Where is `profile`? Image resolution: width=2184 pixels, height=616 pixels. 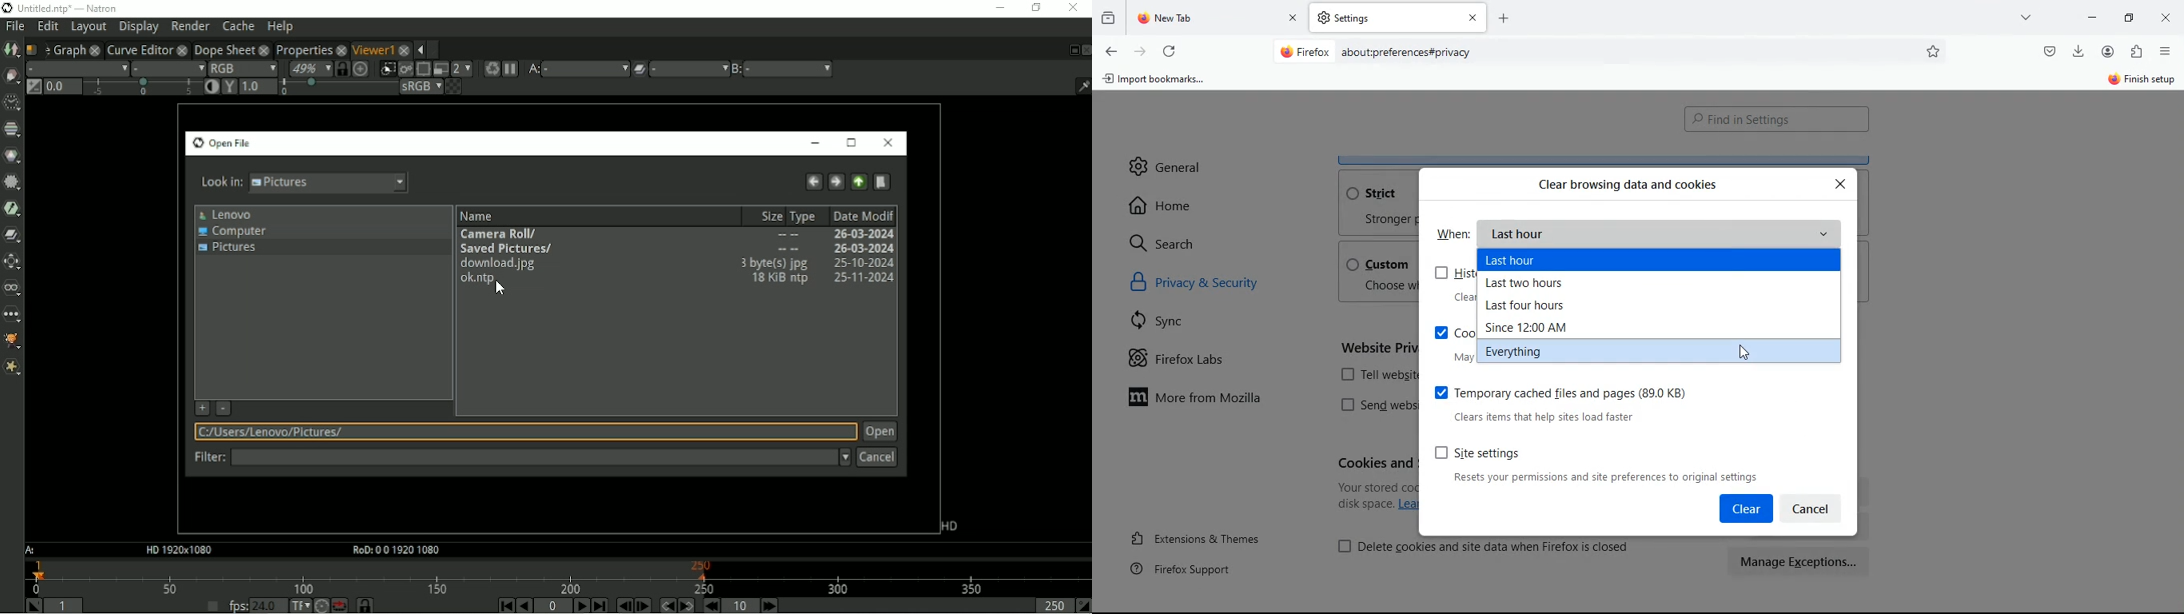
profile is located at coordinates (2111, 51).